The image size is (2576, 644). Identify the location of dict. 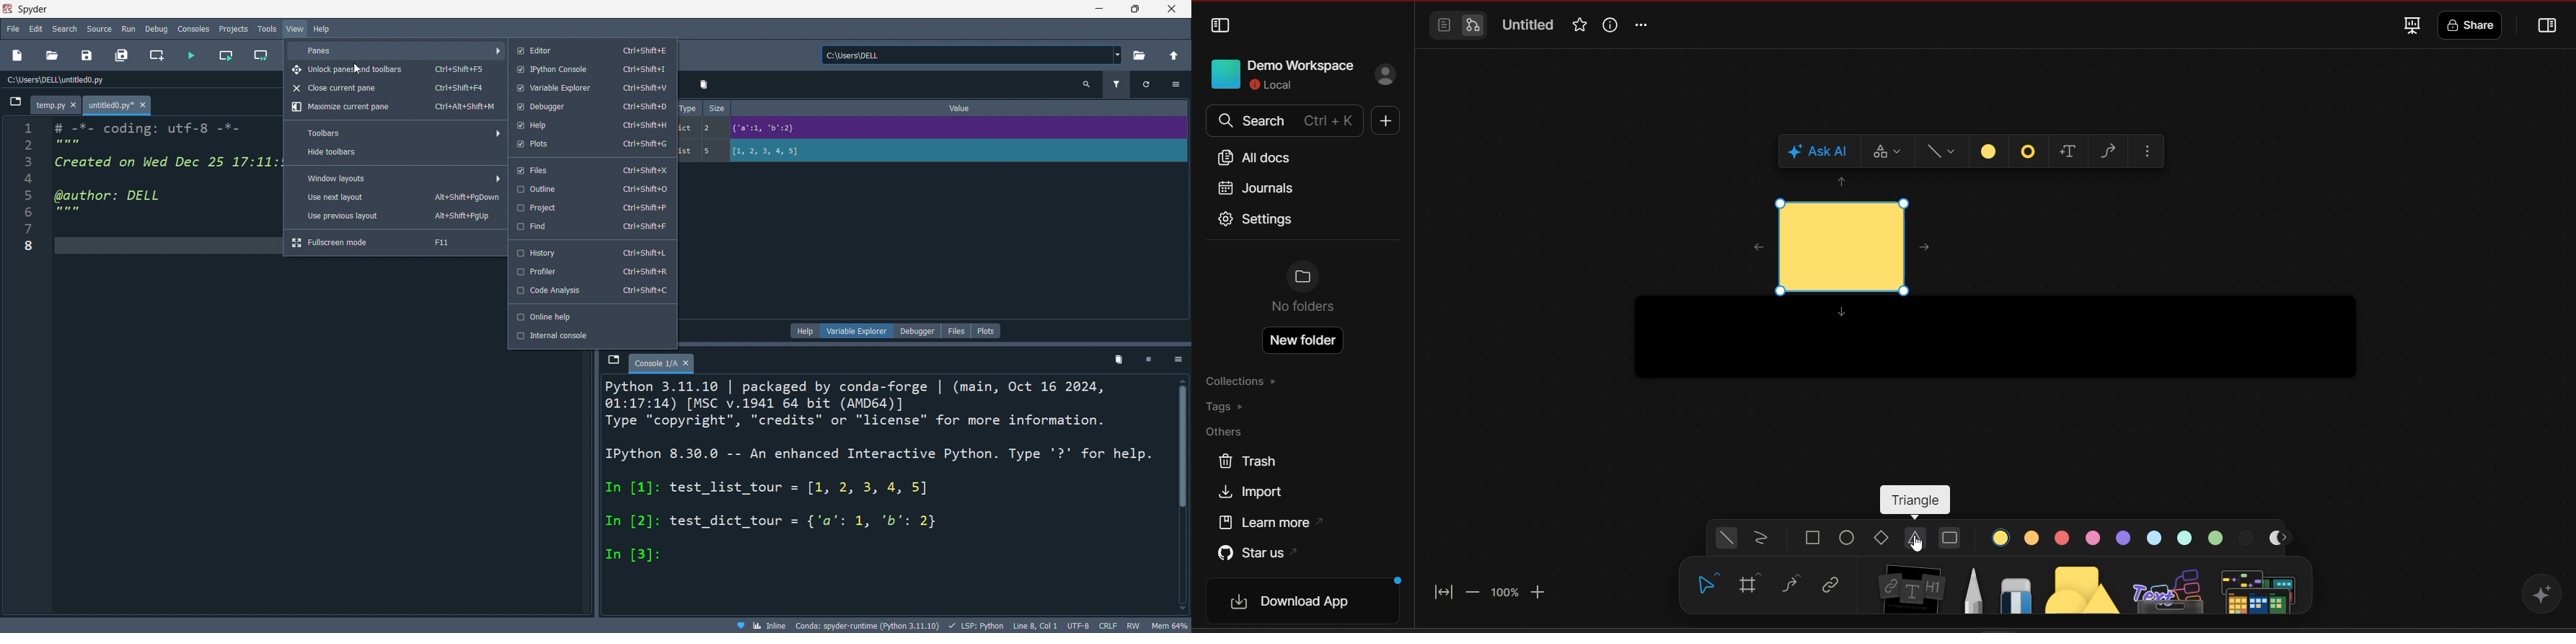
(688, 130).